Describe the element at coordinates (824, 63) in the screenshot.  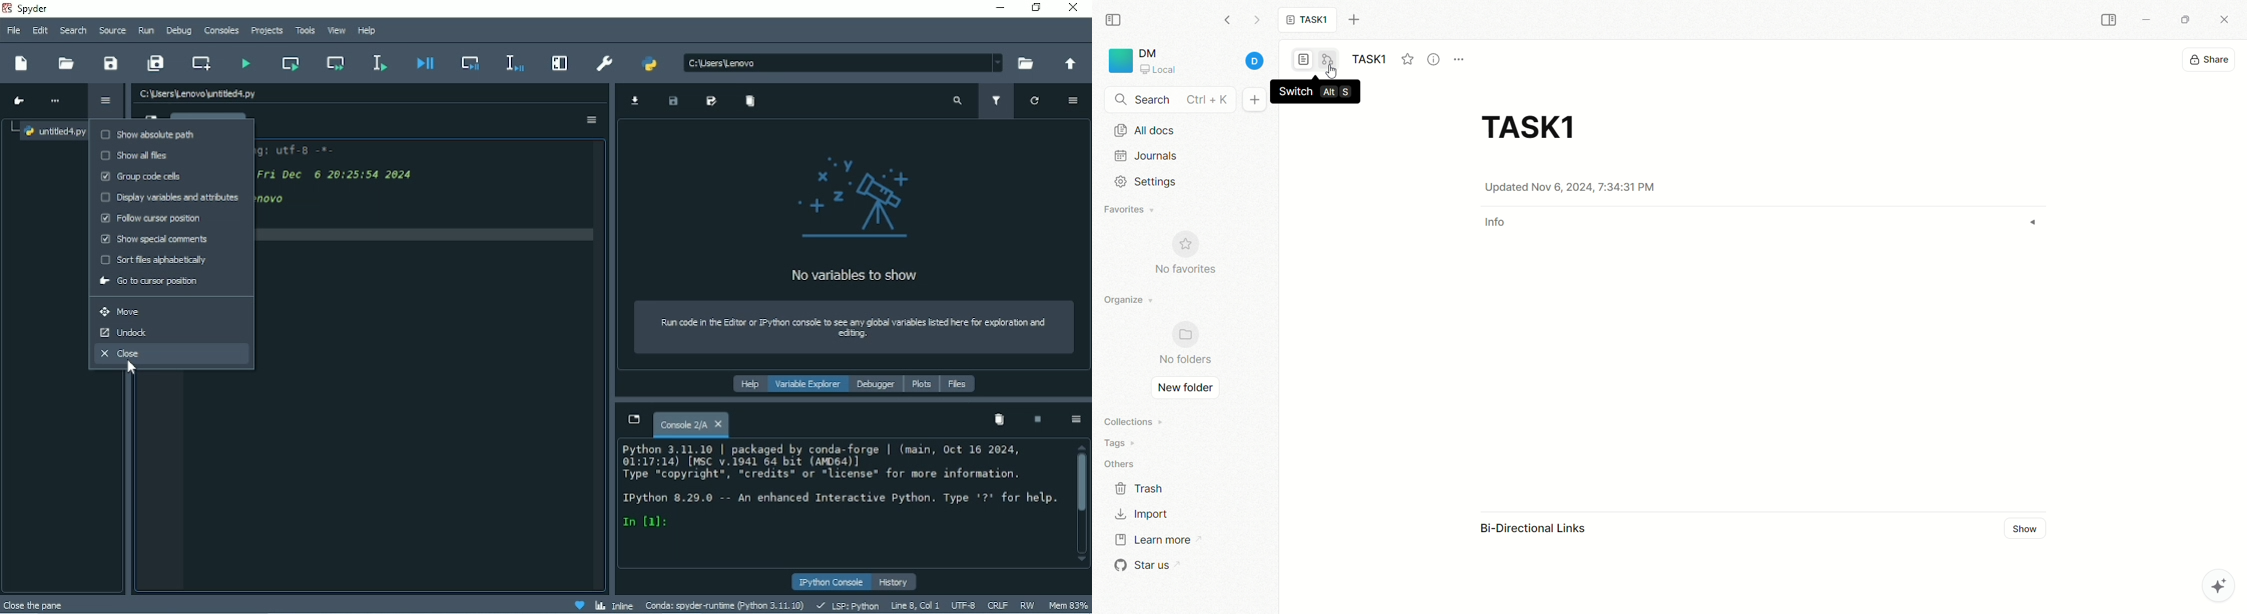
I see `c\users\lenovo` at that location.